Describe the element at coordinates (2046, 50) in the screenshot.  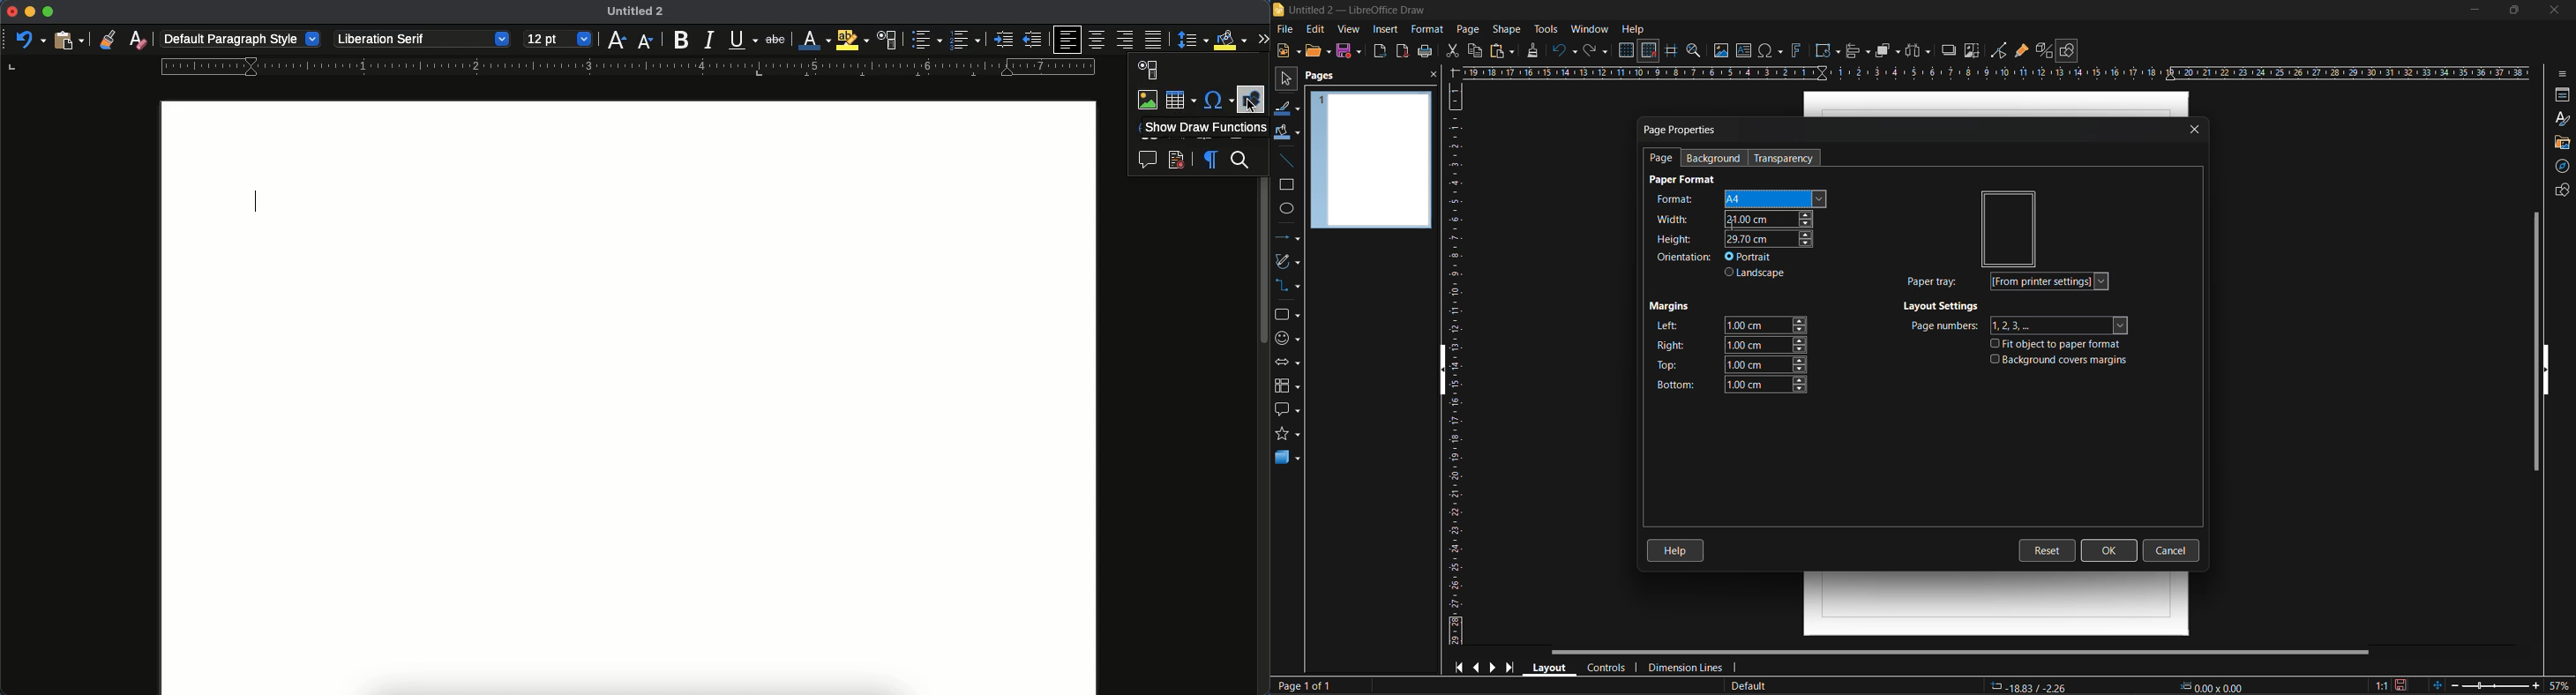
I see `toggle extrusion` at that location.